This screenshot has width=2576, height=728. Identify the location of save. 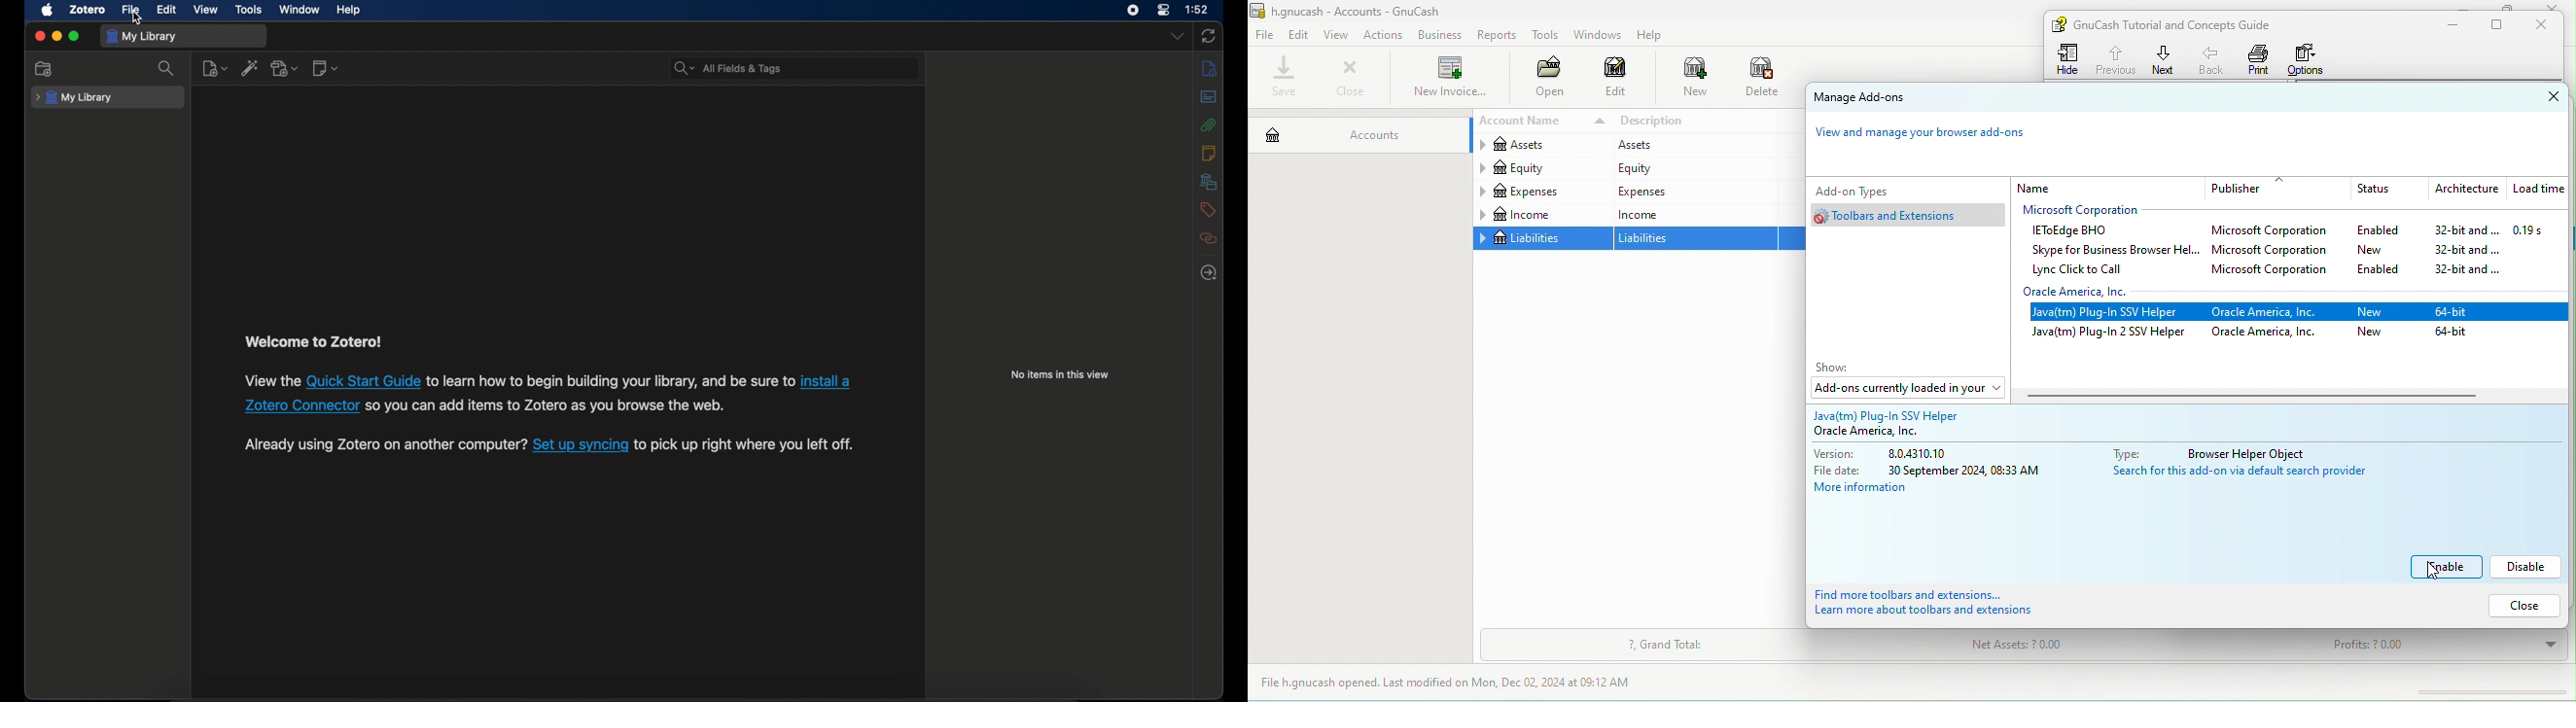
(1286, 78).